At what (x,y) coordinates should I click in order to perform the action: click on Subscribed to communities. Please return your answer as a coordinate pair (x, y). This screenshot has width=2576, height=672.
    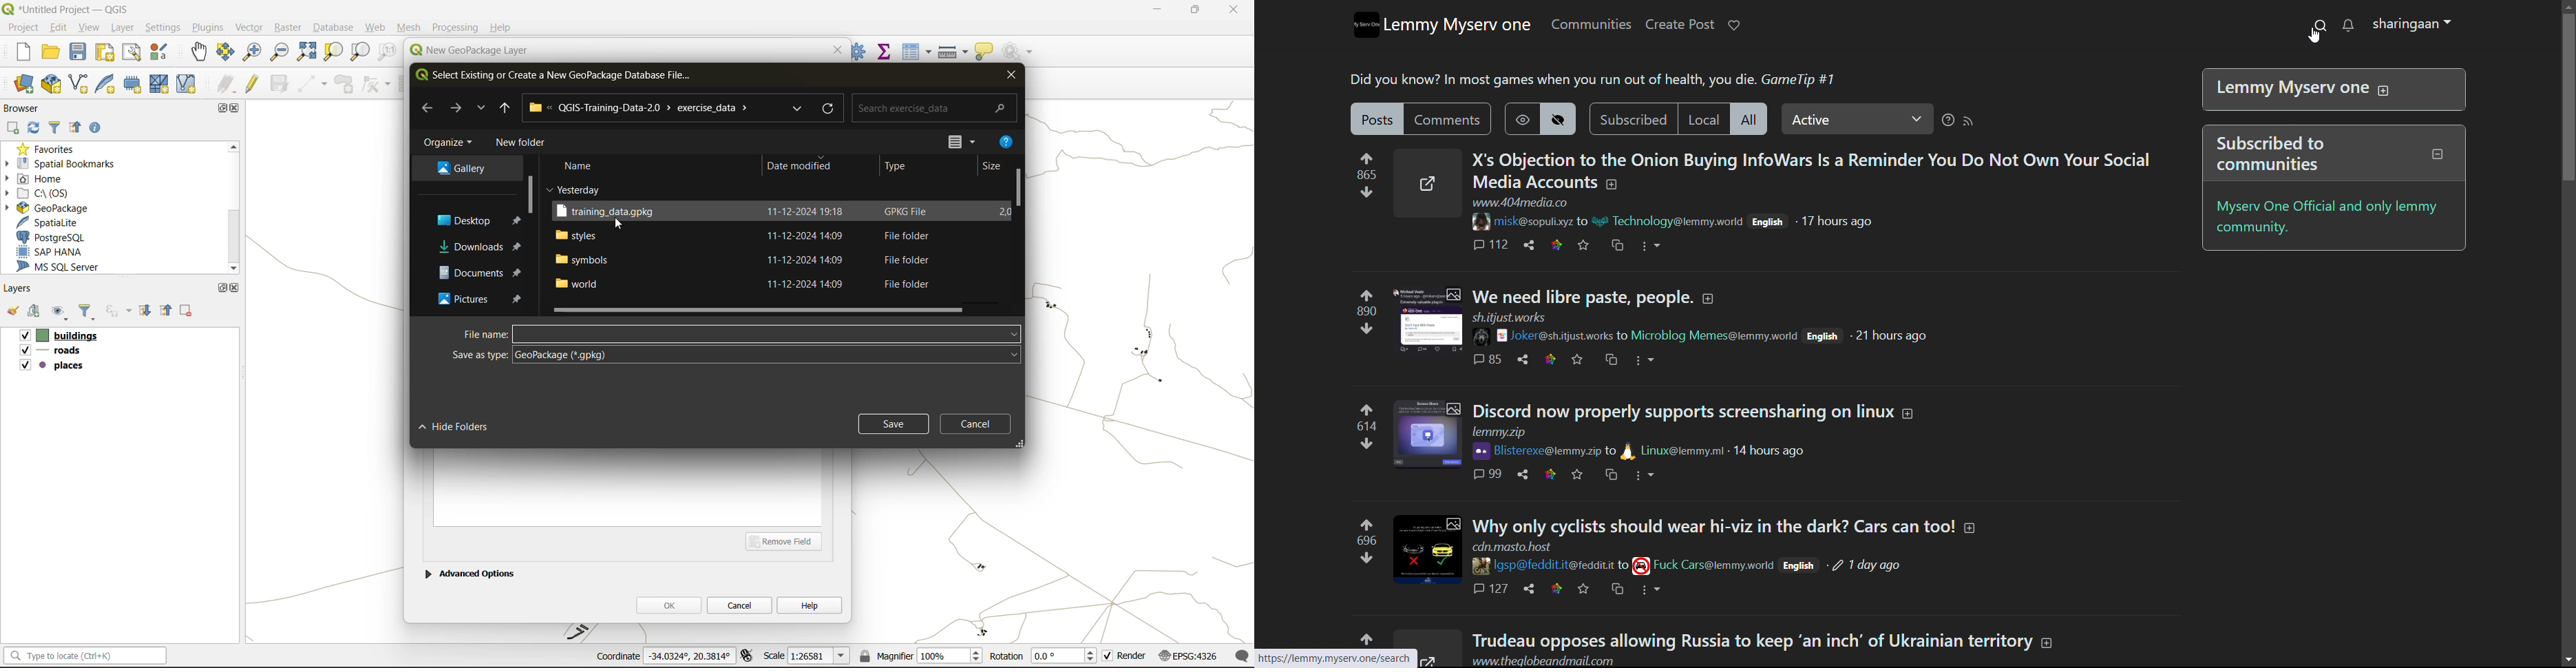
    Looking at the image, I should click on (2336, 152).